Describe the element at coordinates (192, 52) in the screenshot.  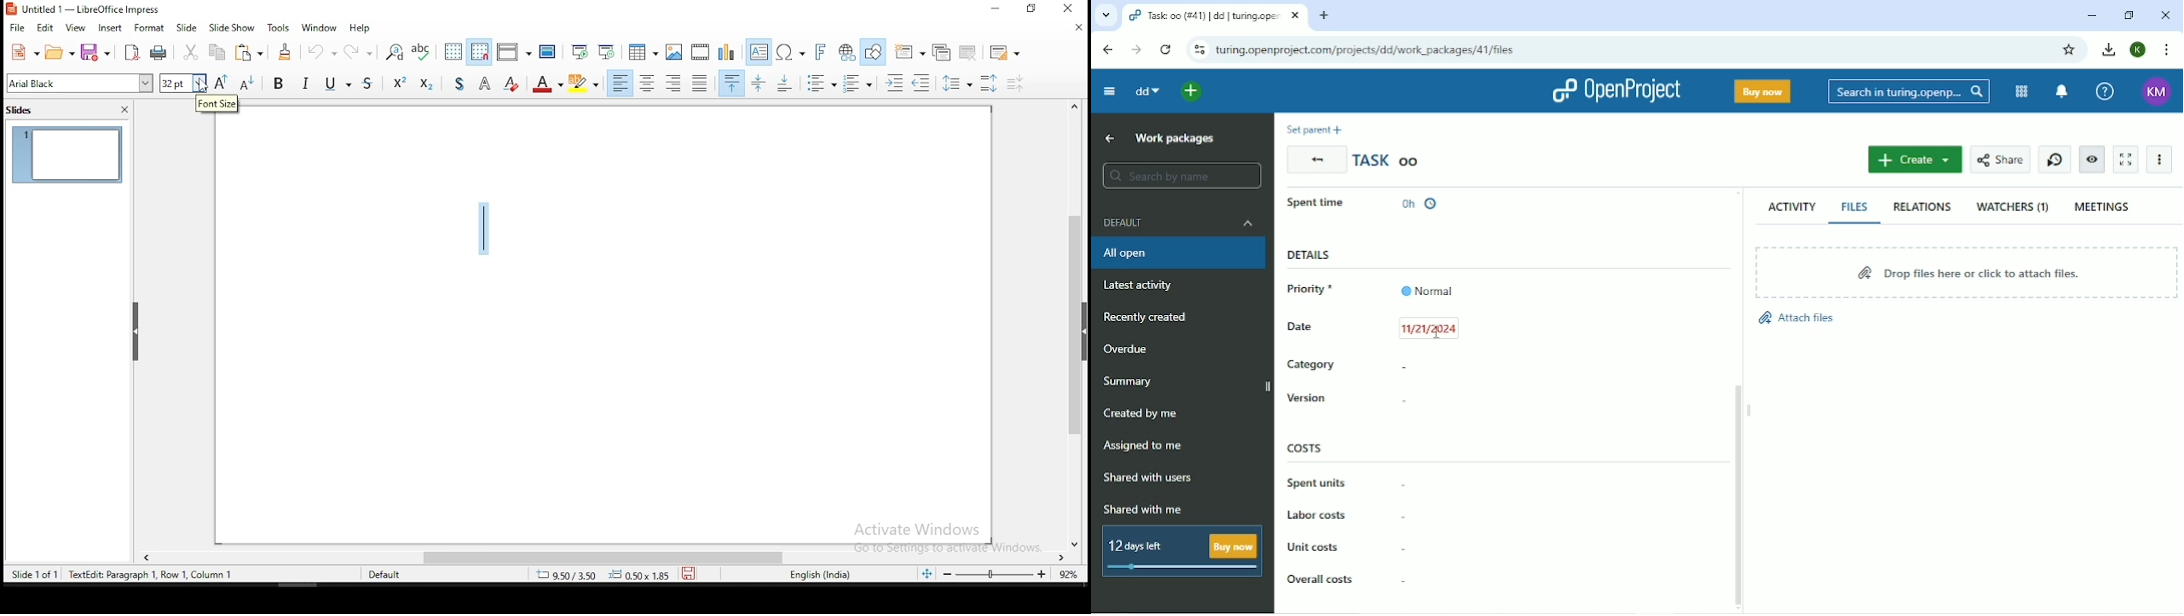
I see `cut` at that location.